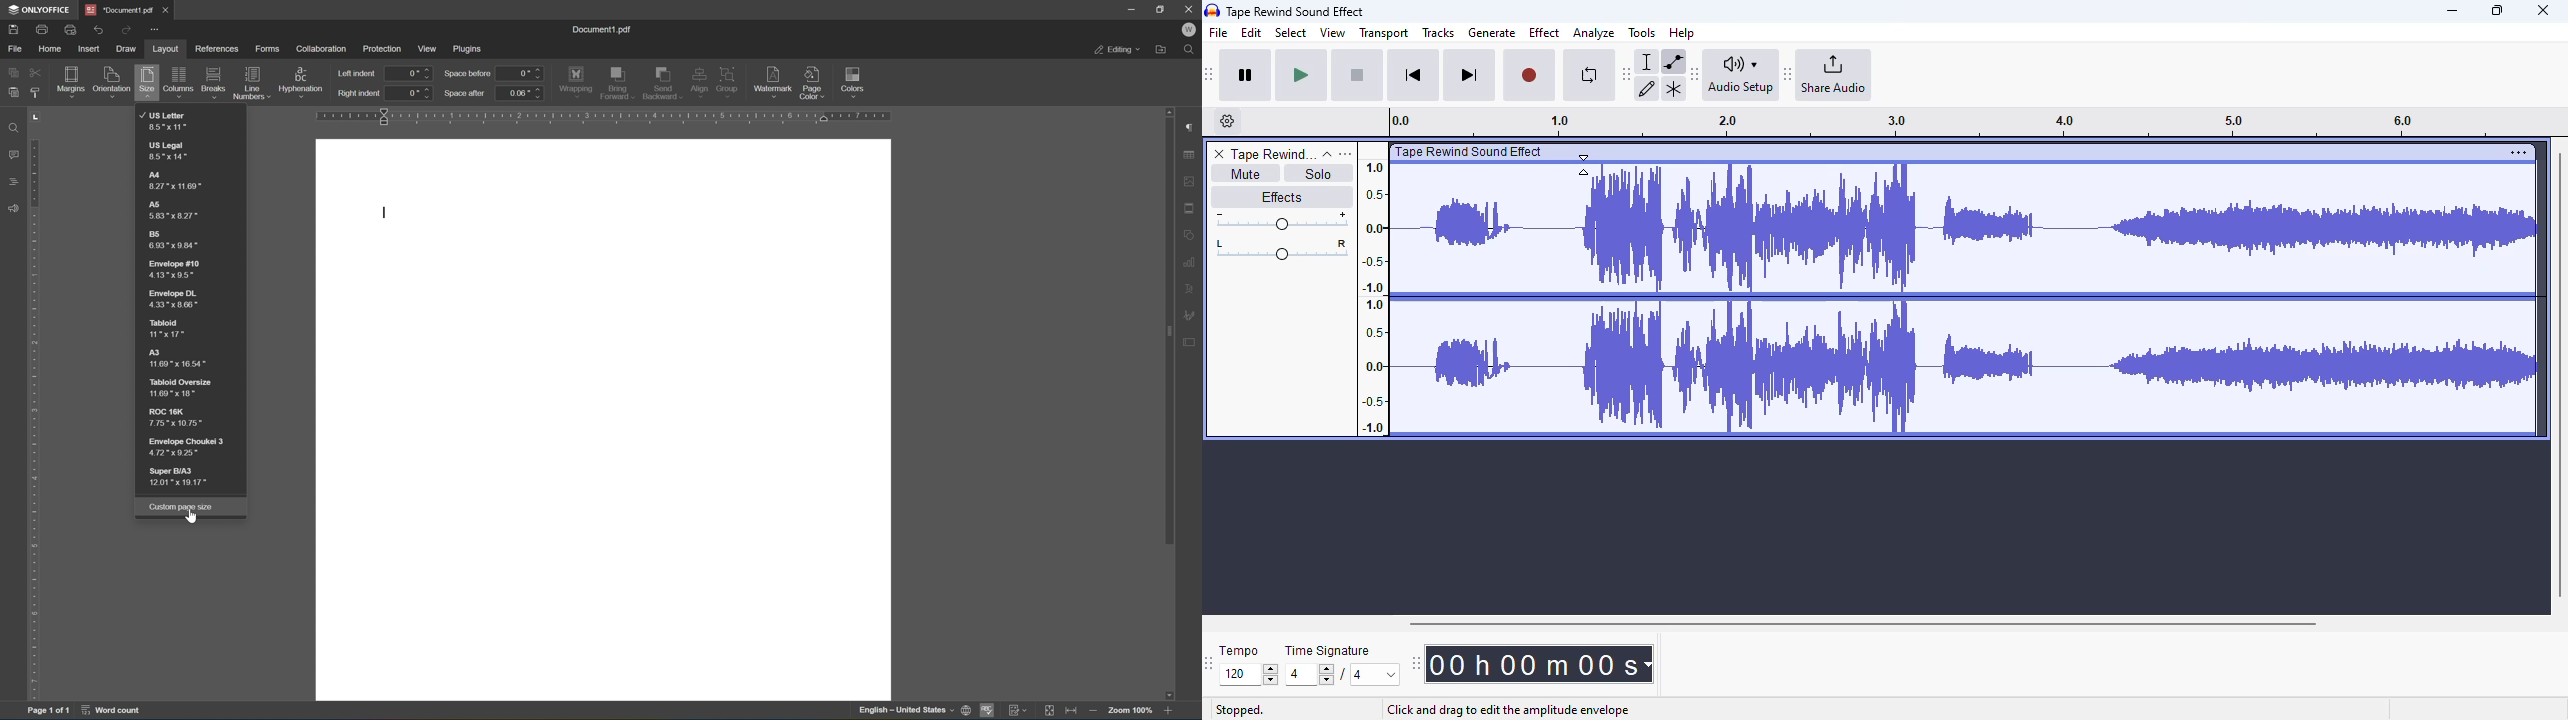 The image size is (2576, 728). What do you see at coordinates (1281, 196) in the screenshot?
I see `effects` at bounding box center [1281, 196].